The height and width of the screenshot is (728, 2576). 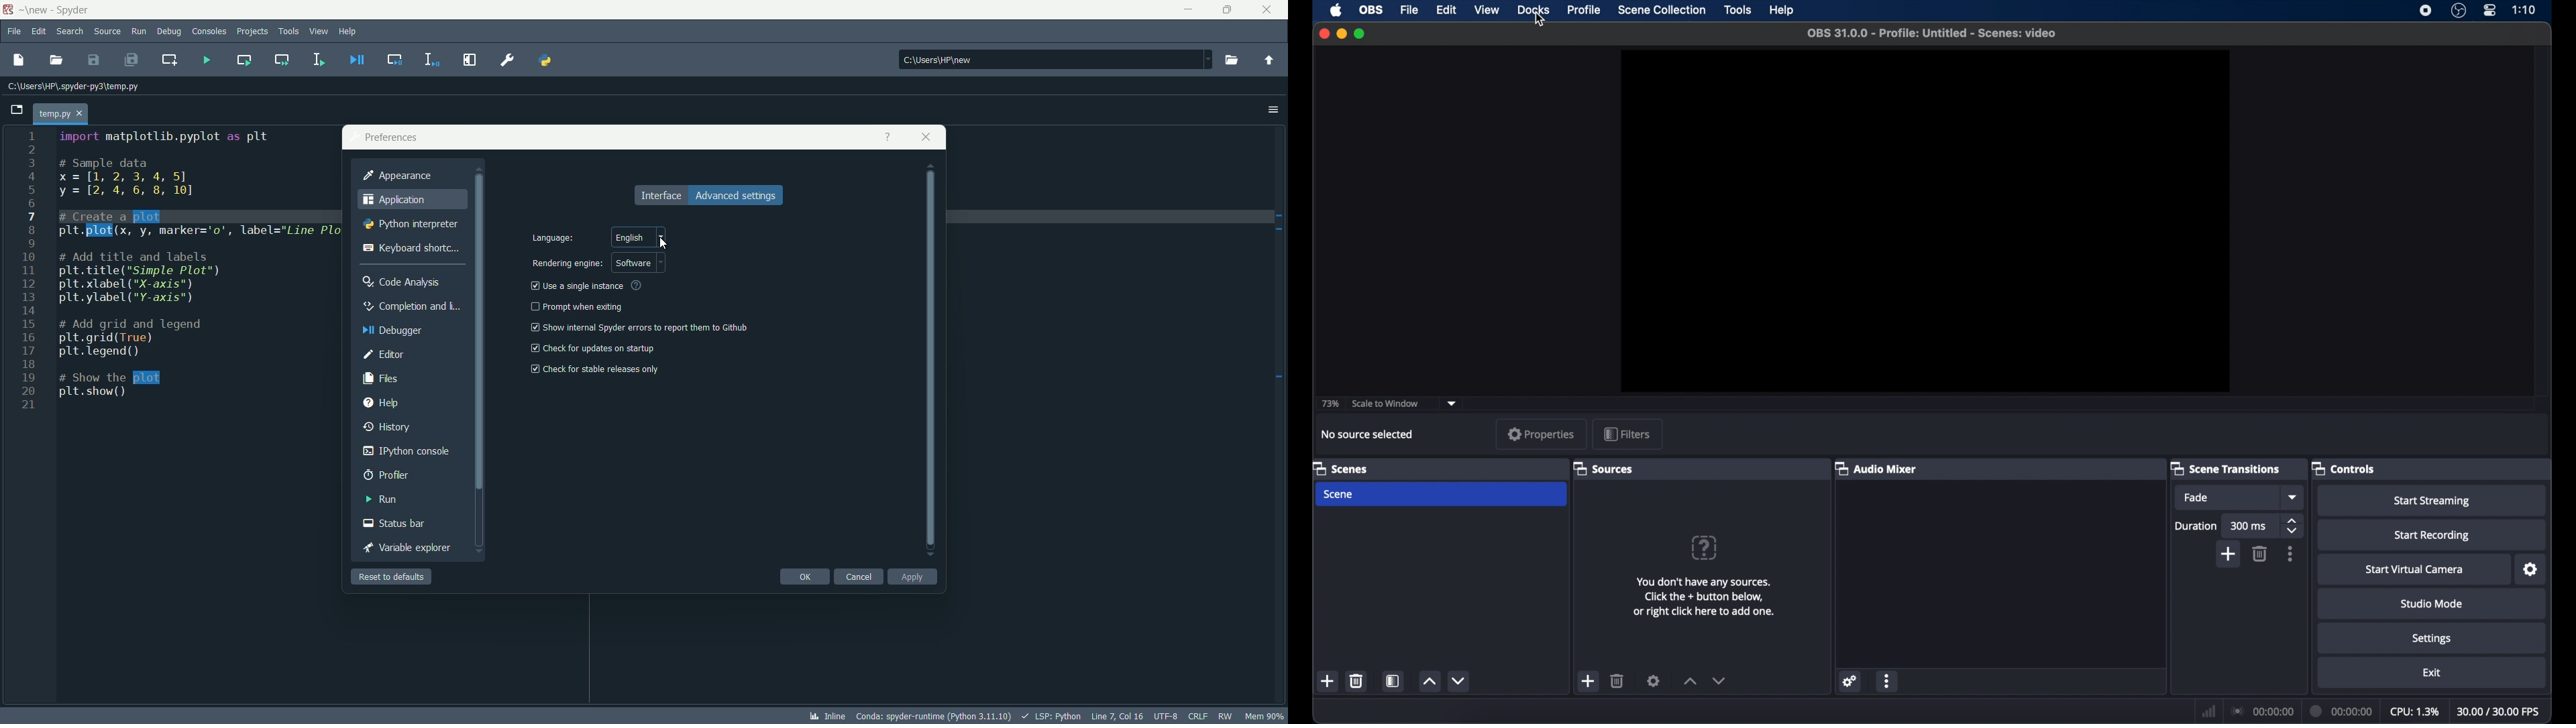 What do you see at coordinates (184, 266) in the screenshot?
I see `code to create a line plot between x and y variables` at bounding box center [184, 266].